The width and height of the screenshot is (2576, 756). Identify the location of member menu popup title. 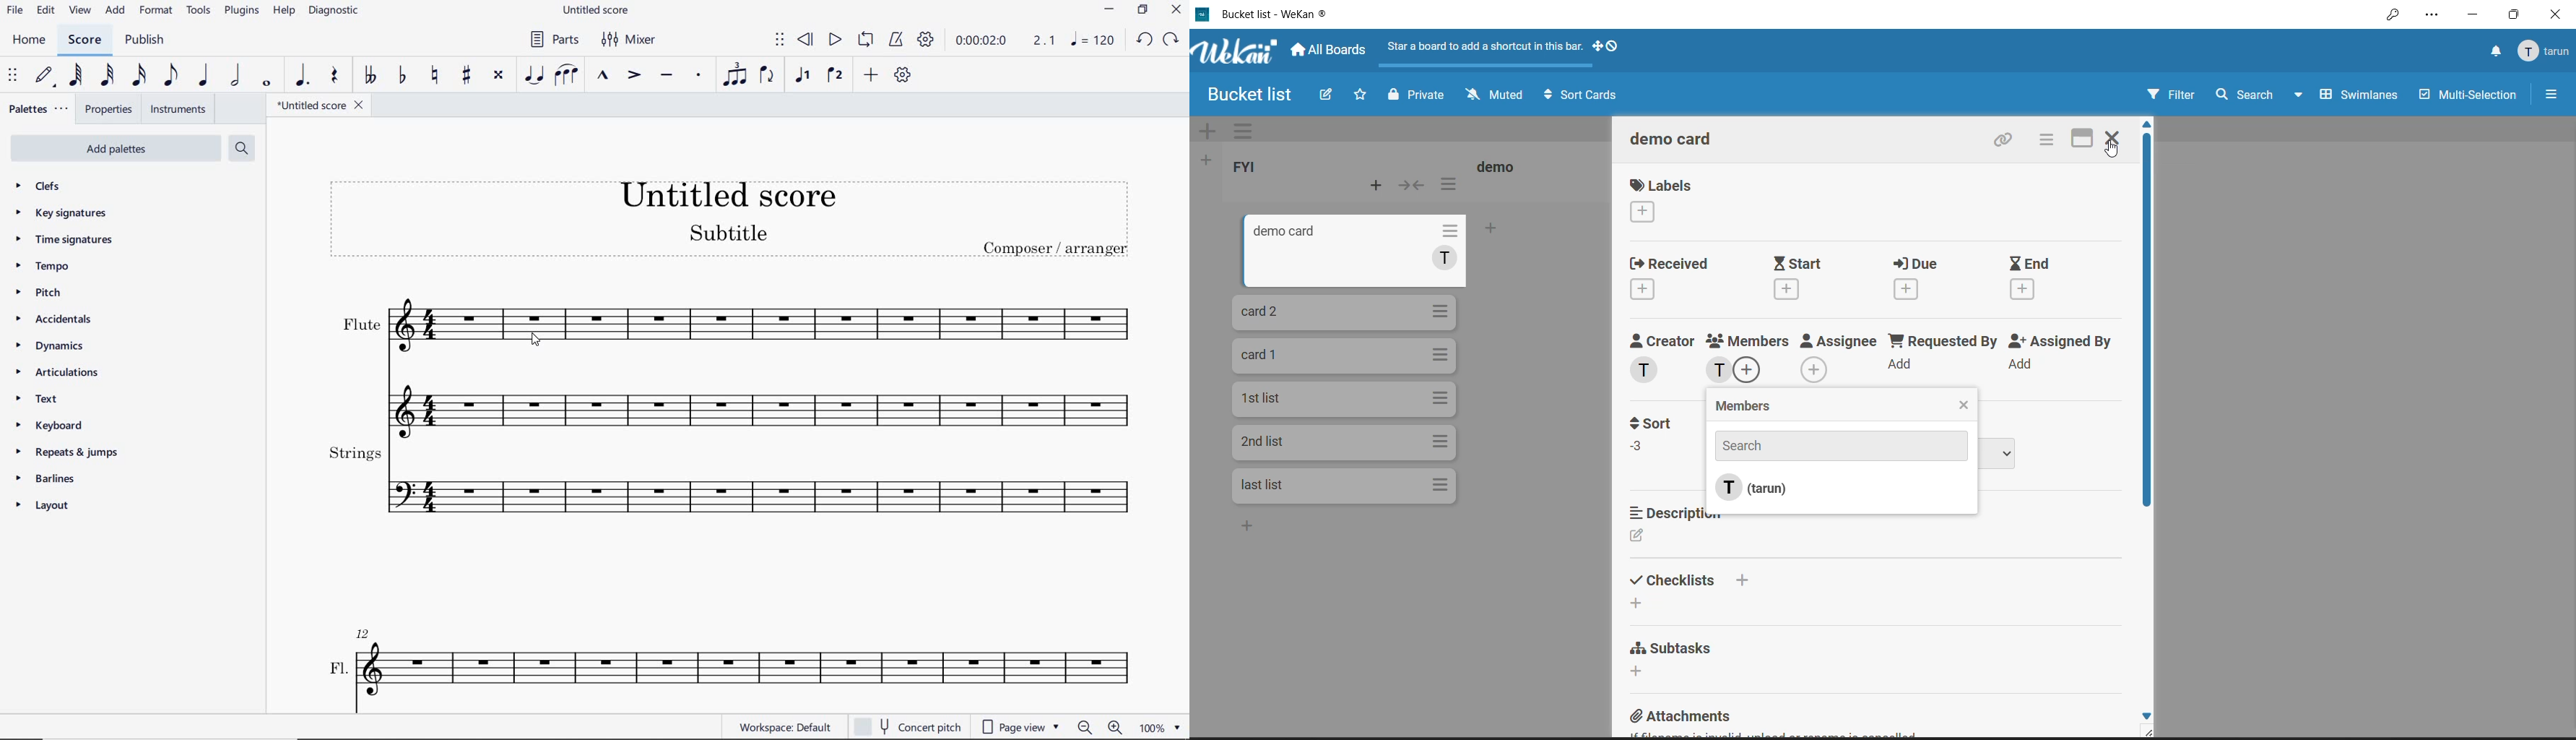
(2544, 51).